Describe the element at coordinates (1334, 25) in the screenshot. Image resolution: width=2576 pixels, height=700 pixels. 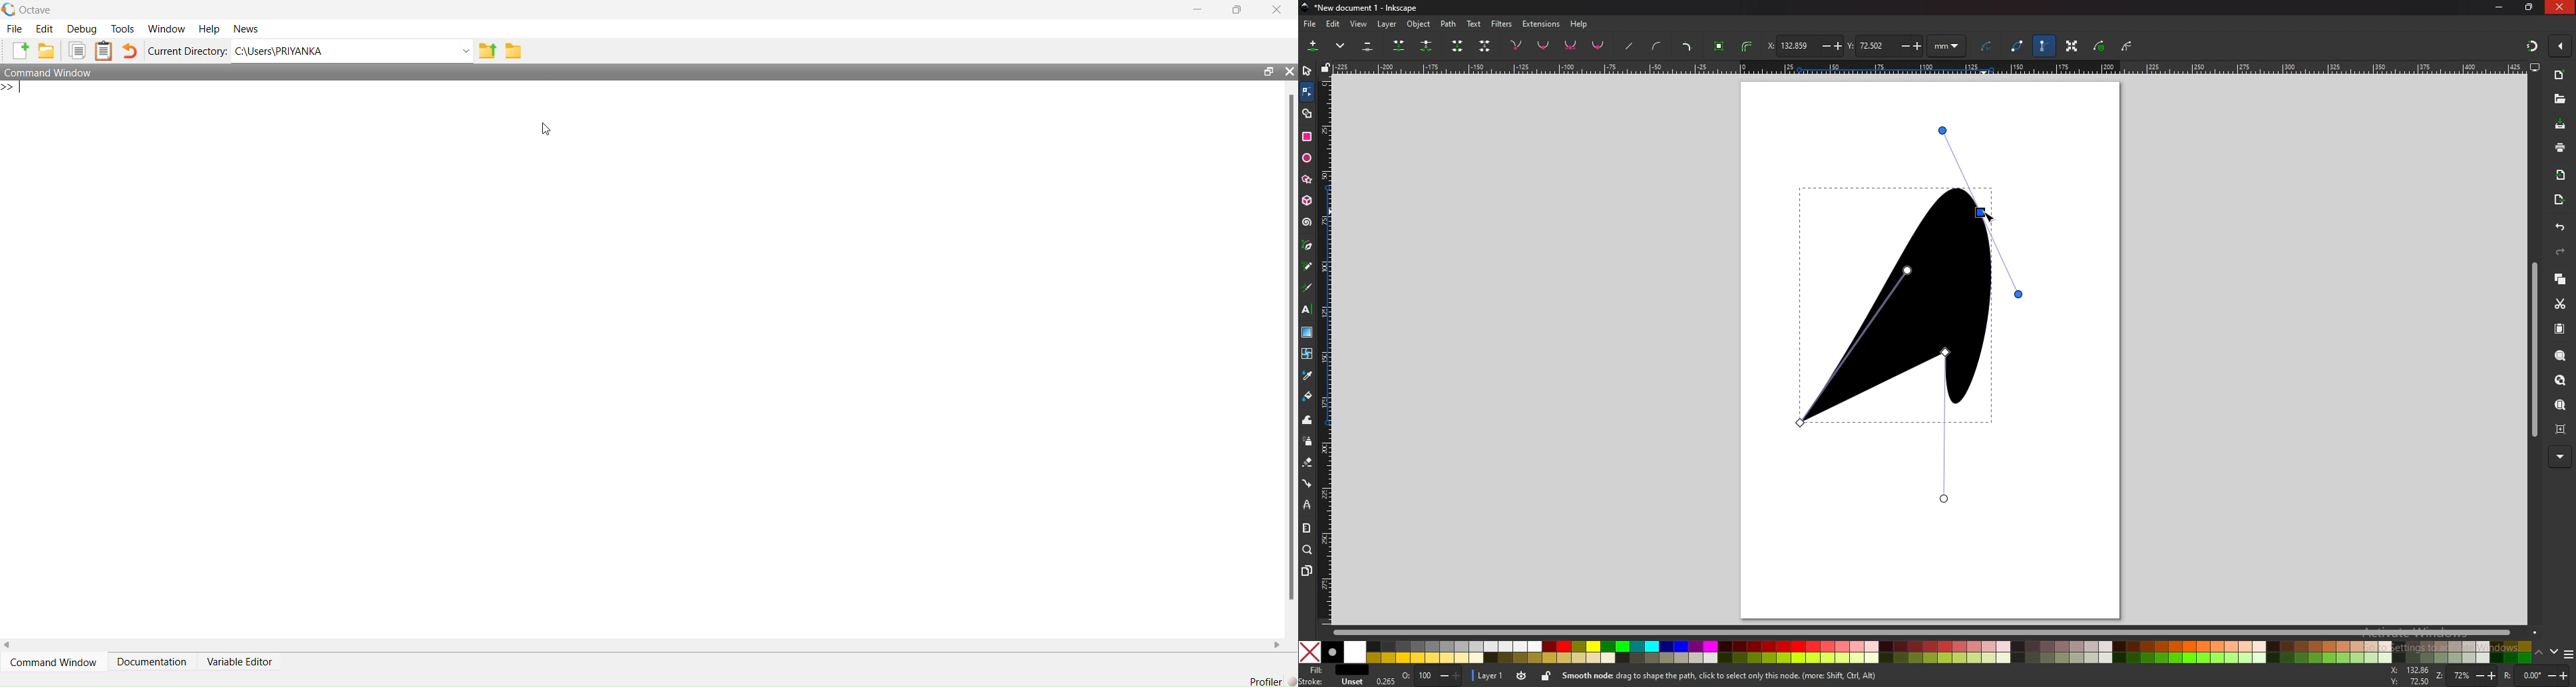
I see `edit` at that location.